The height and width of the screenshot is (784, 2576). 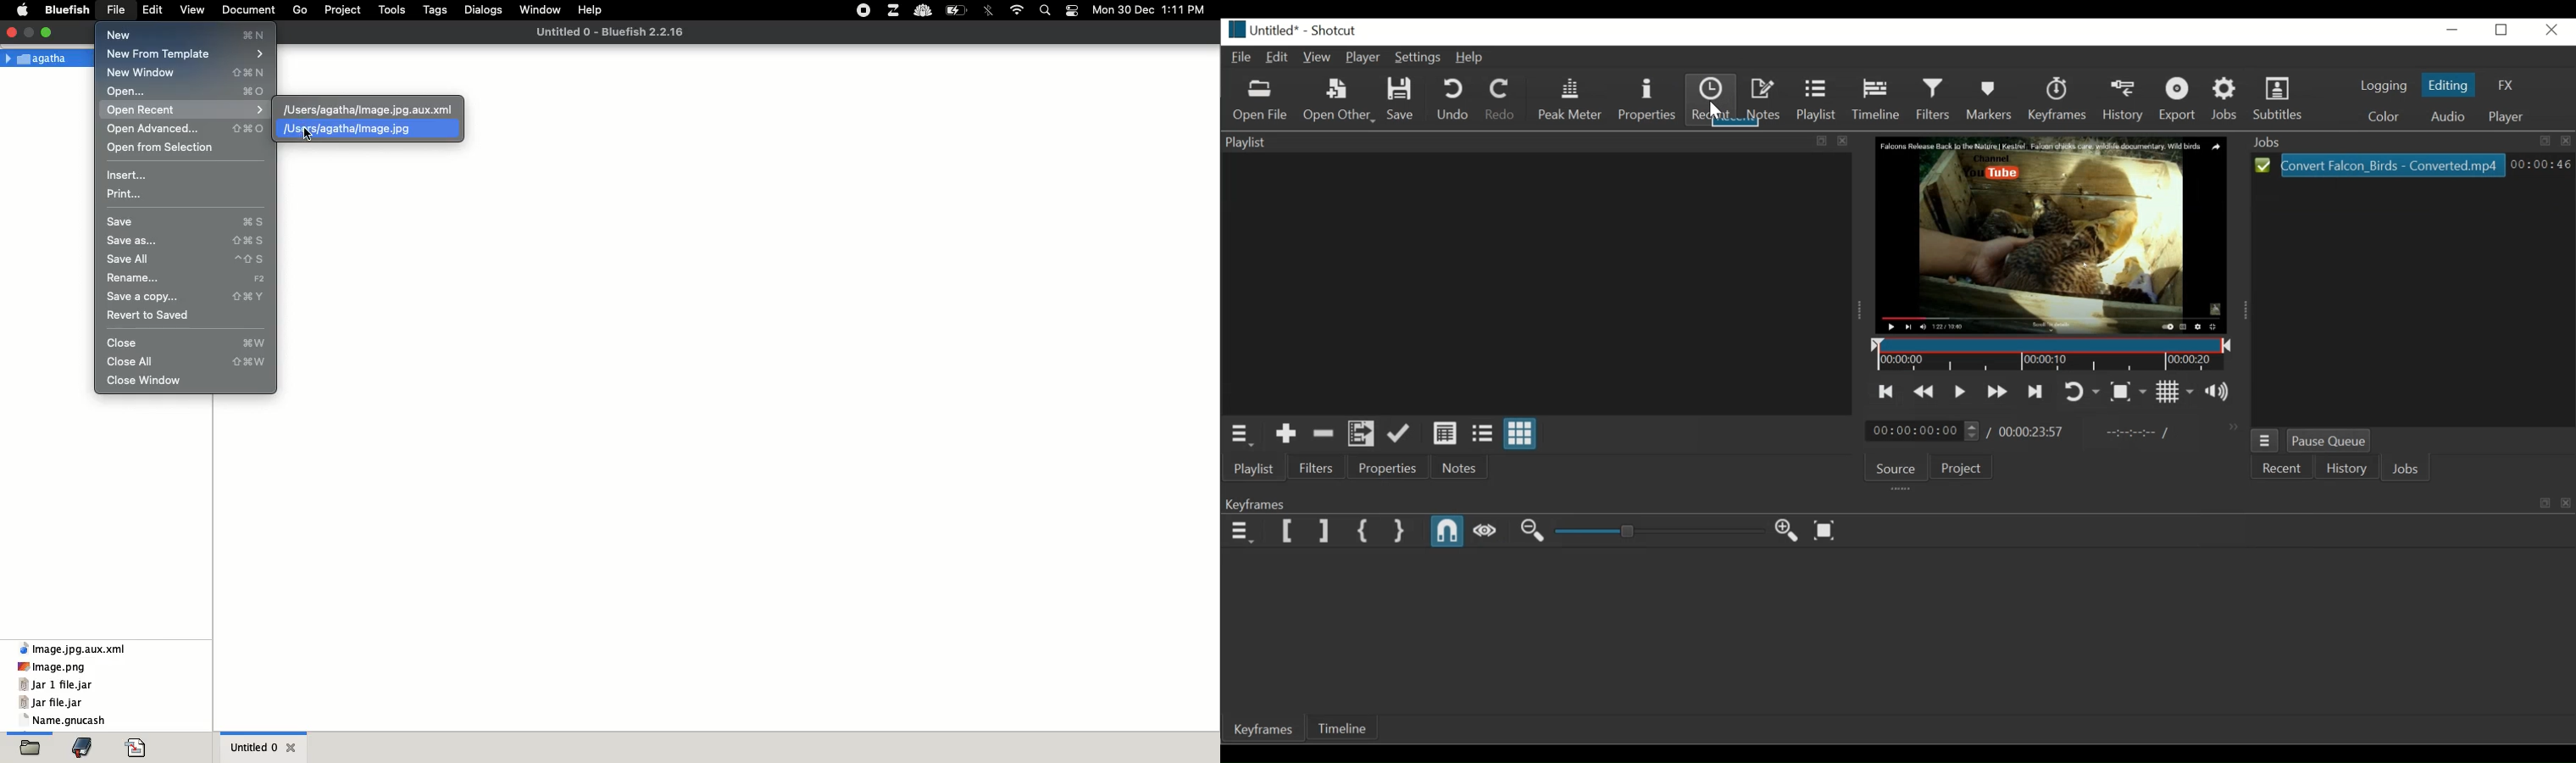 What do you see at coordinates (1324, 432) in the screenshot?
I see `Remove cut` at bounding box center [1324, 432].